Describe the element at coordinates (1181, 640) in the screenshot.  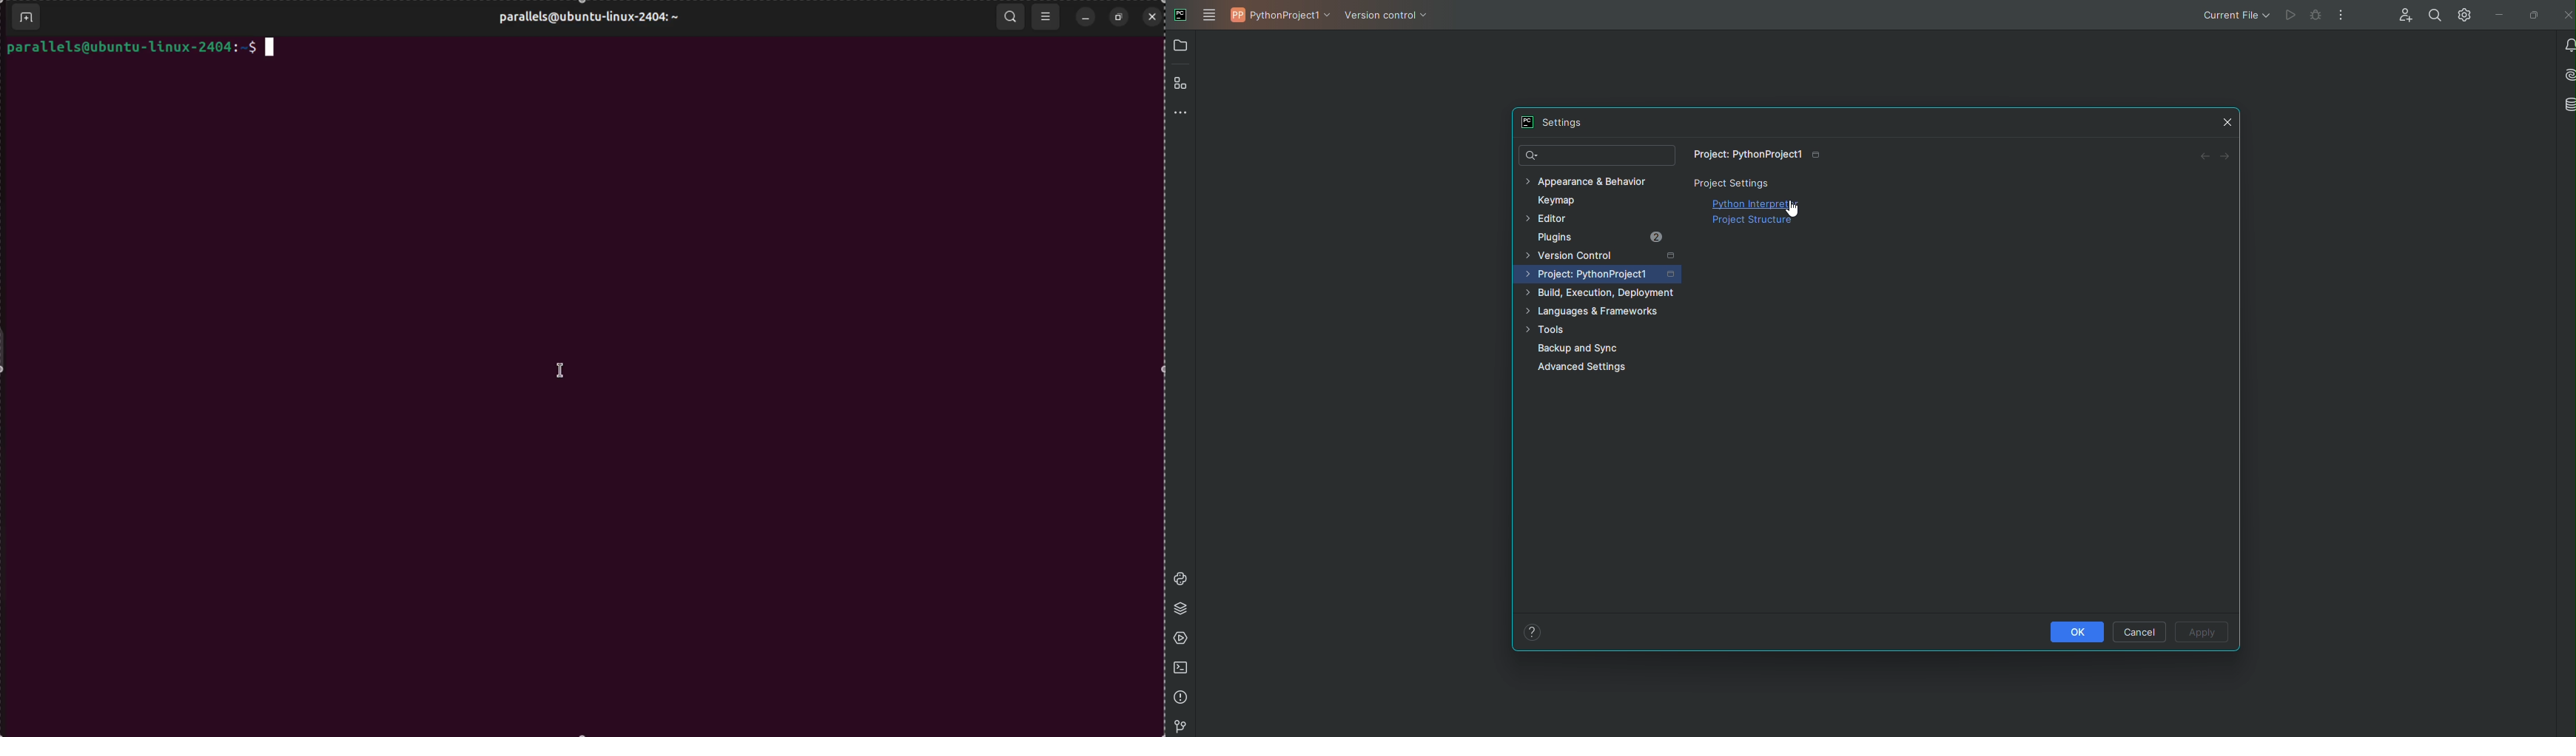
I see `Services` at that location.